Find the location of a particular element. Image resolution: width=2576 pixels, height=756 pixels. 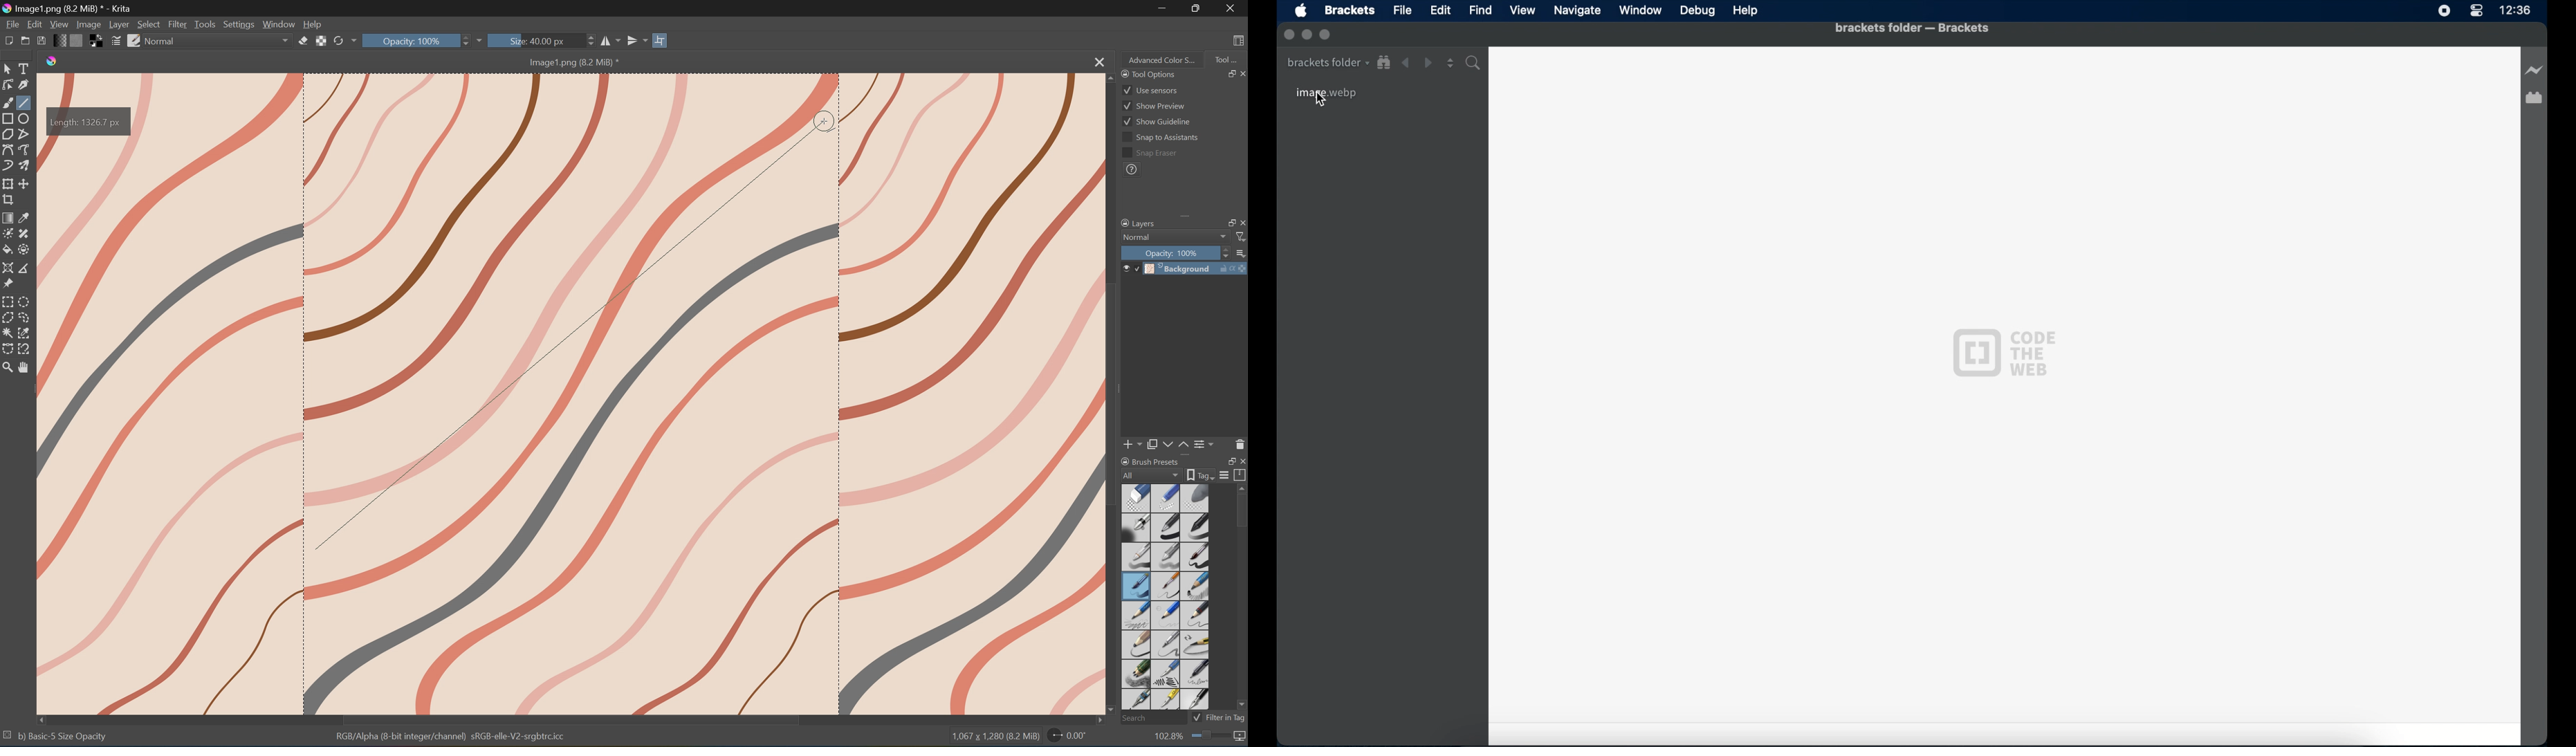

Scroll Bar is located at coordinates (1179, 207).